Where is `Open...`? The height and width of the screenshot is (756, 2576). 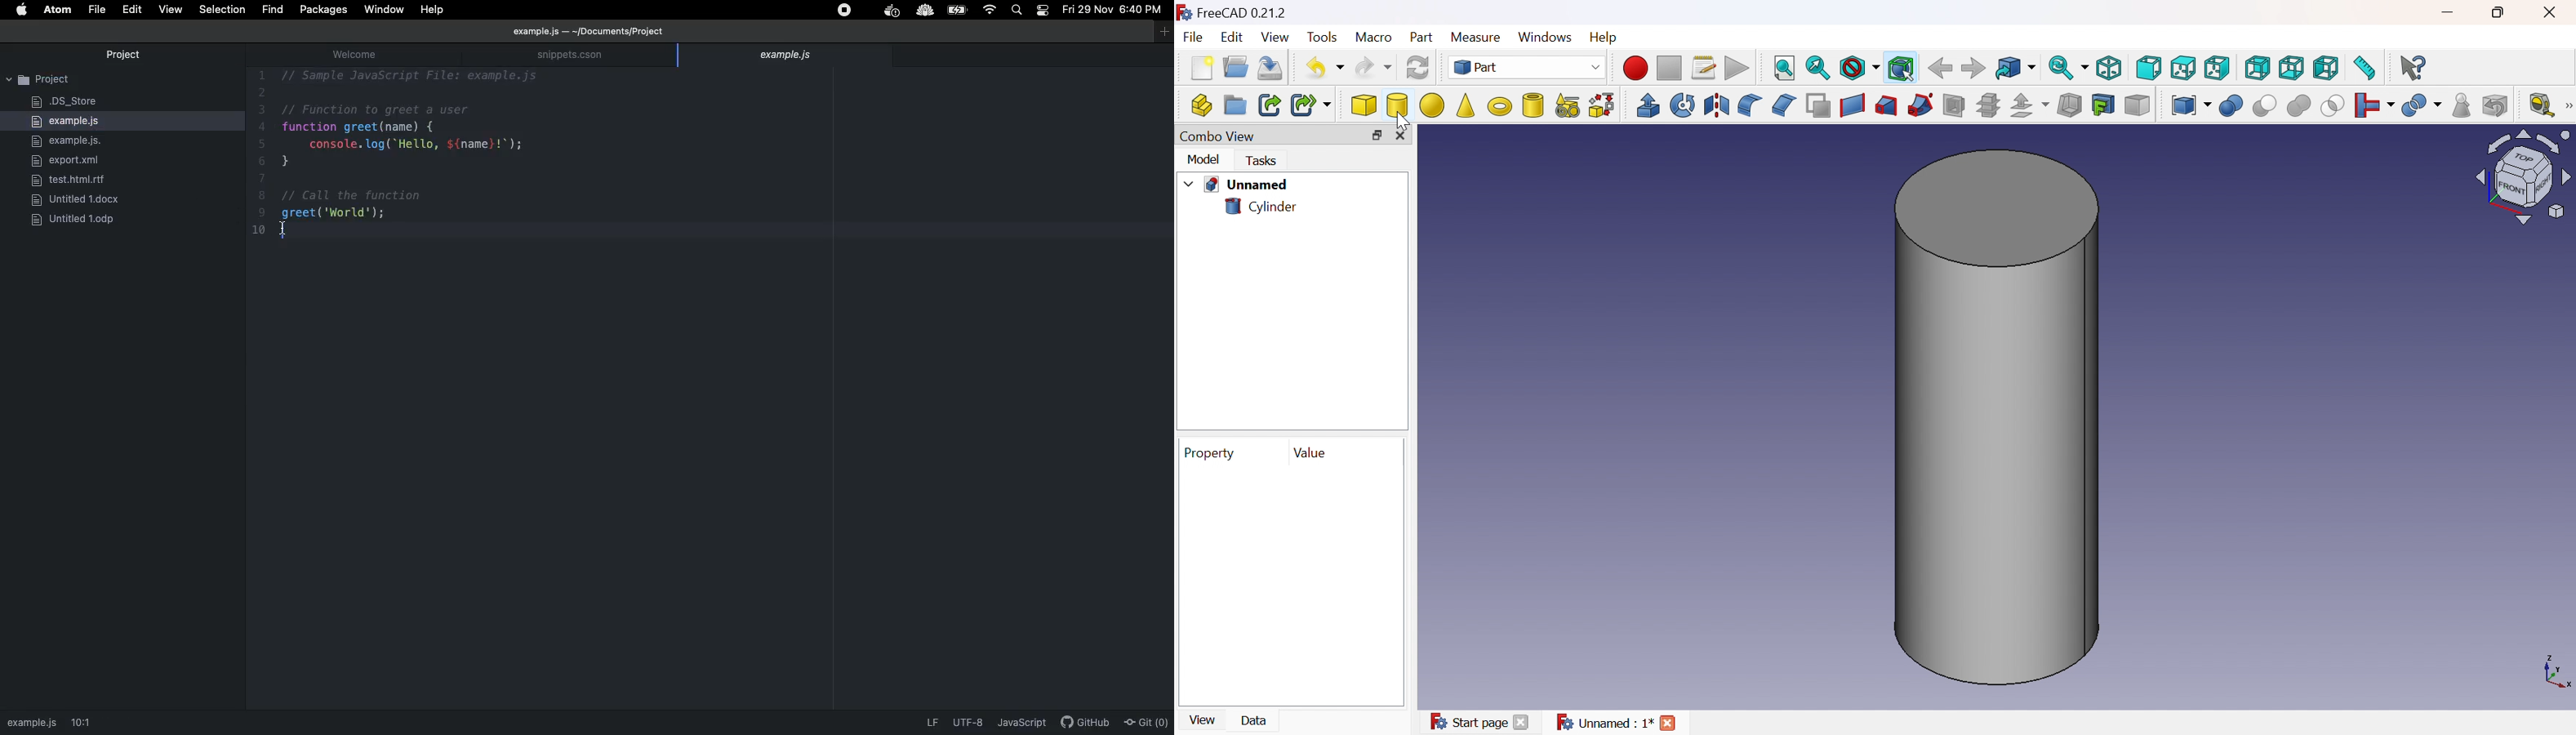
Open... is located at coordinates (1235, 66).